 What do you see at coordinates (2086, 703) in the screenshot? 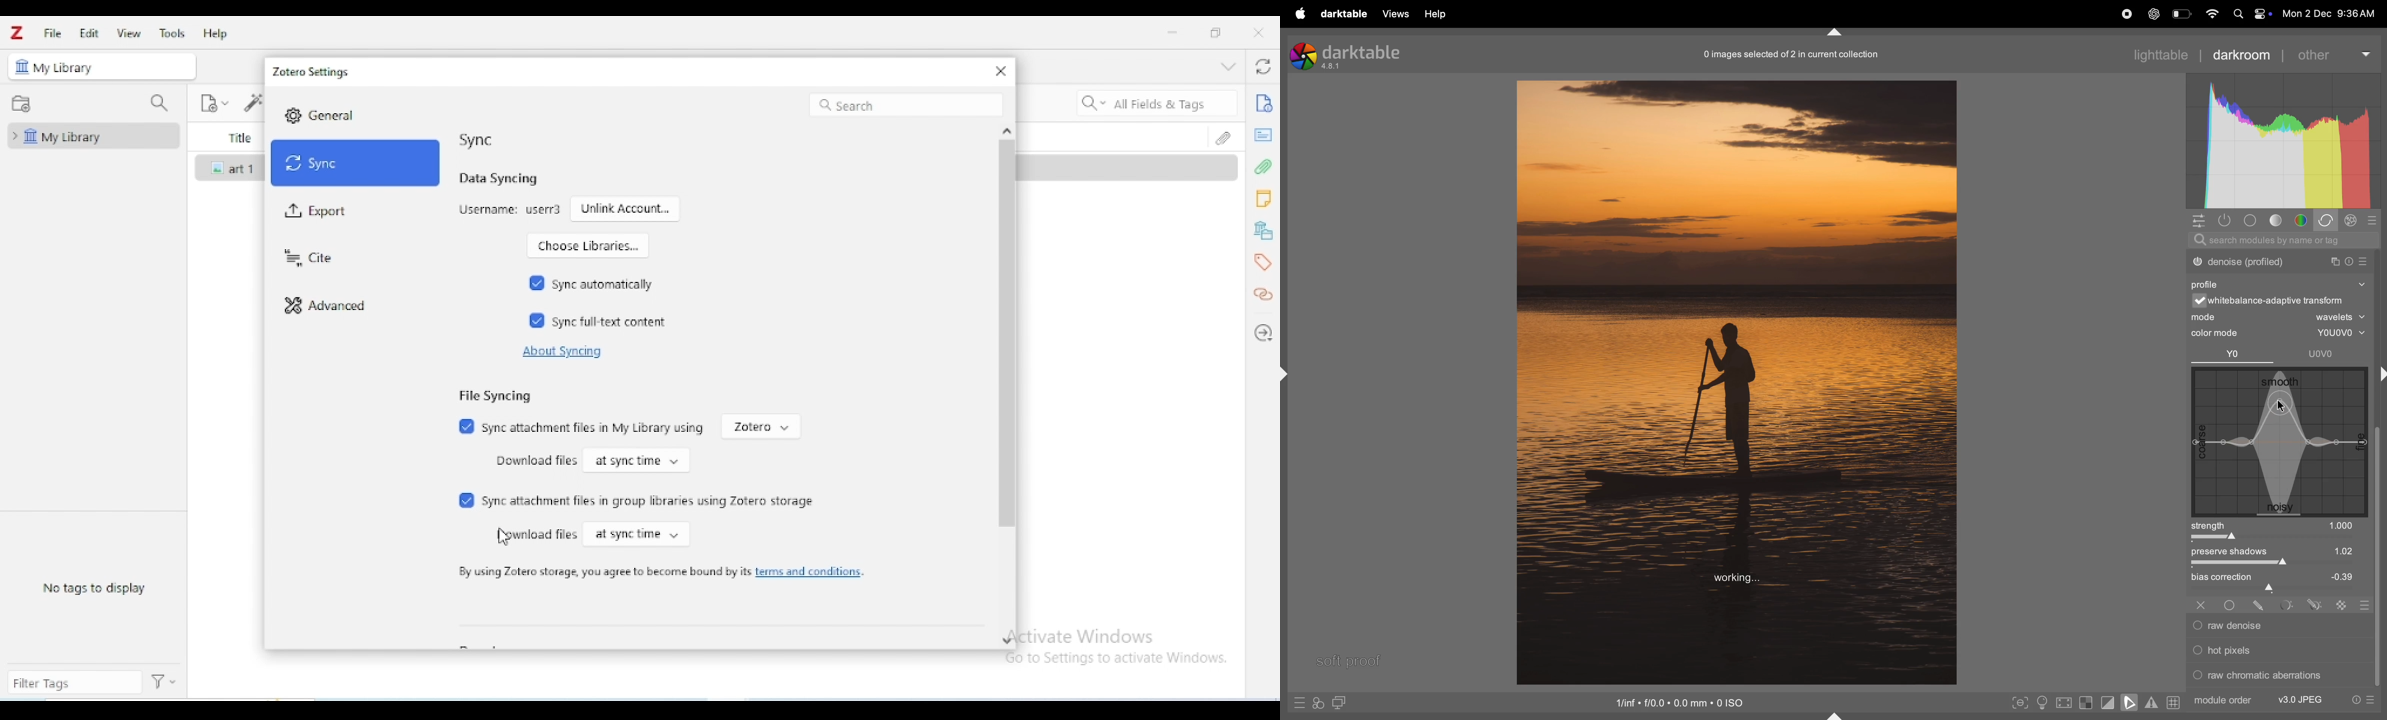
I see `toggle indication for raw exposure` at bounding box center [2086, 703].